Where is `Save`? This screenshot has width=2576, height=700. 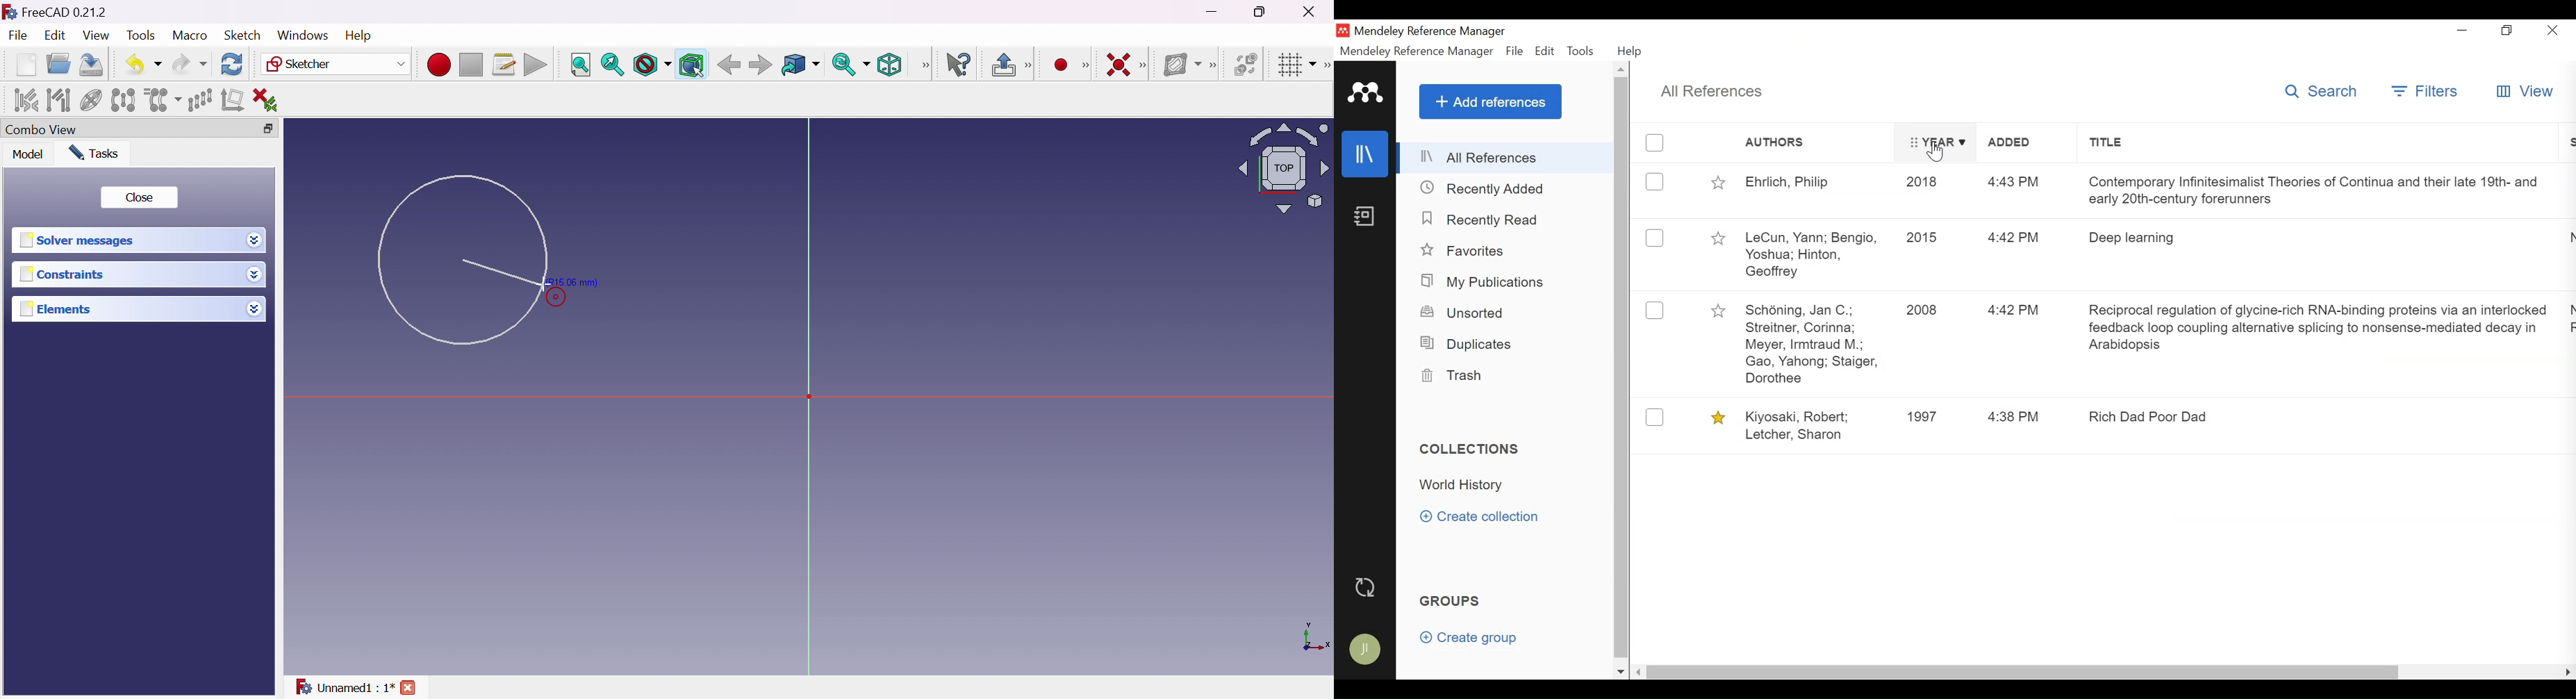 Save is located at coordinates (89, 63).